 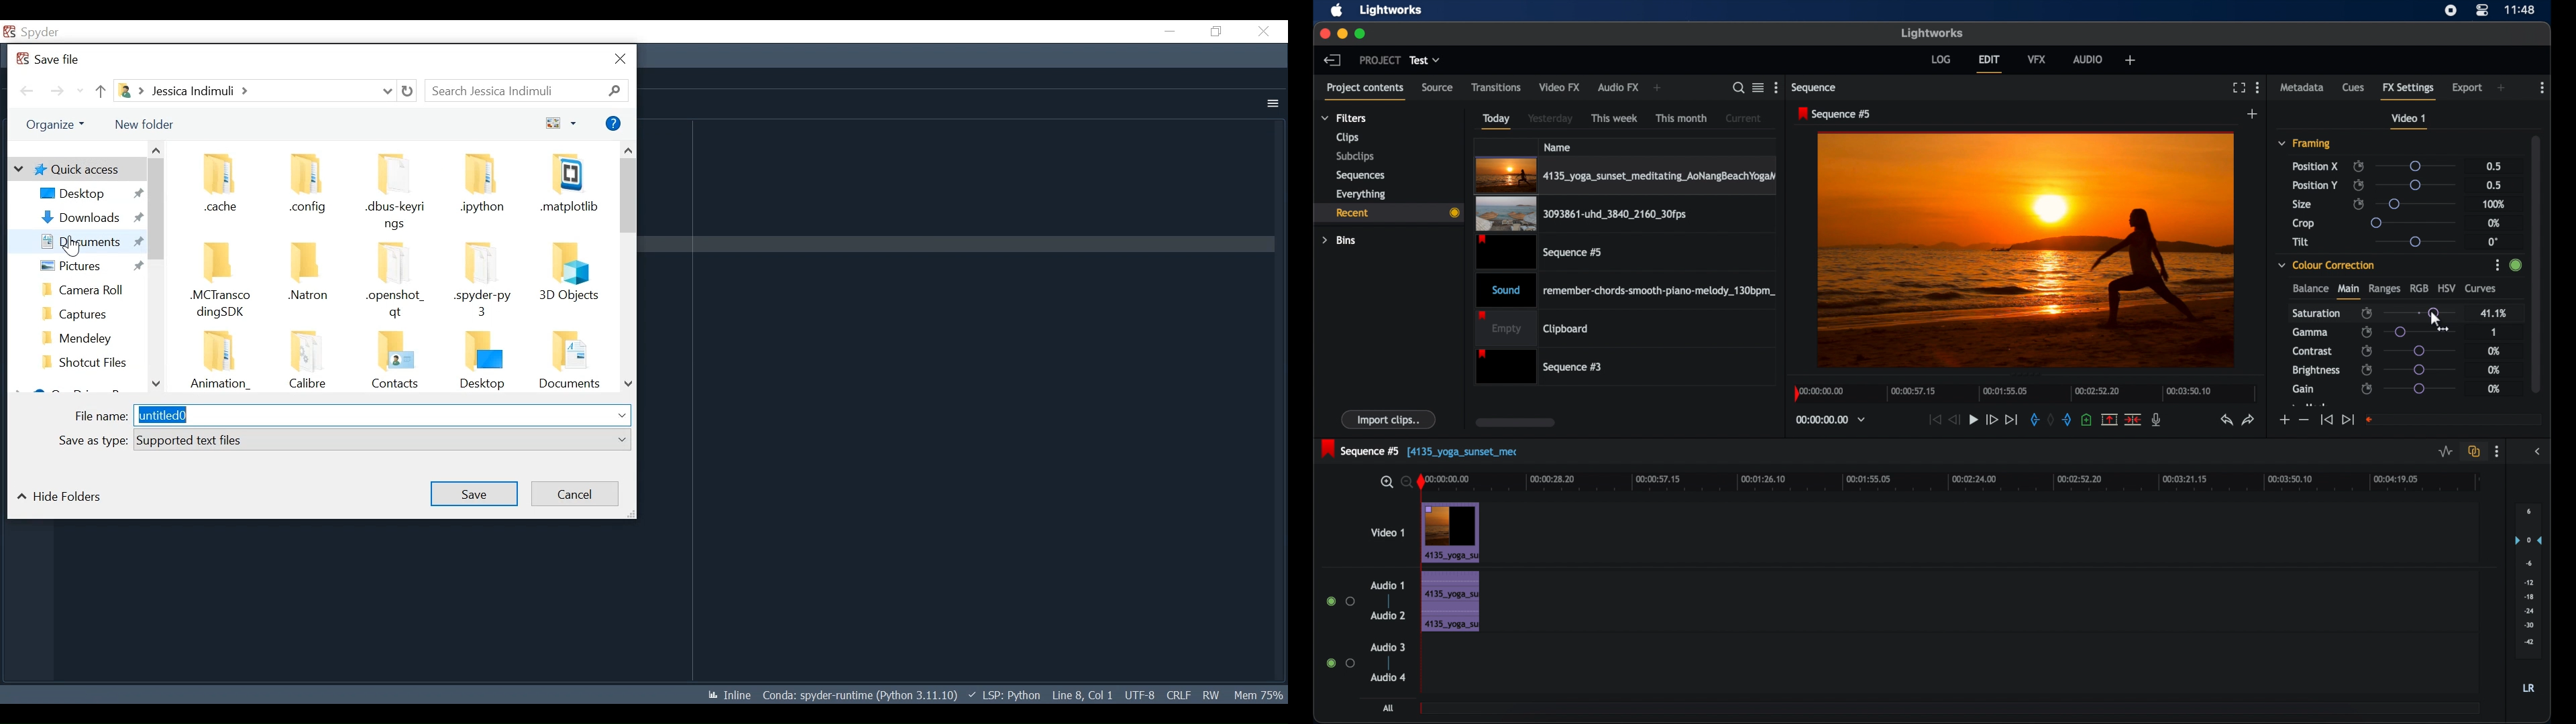 I want to click on Move Up, so click(x=101, y=92).